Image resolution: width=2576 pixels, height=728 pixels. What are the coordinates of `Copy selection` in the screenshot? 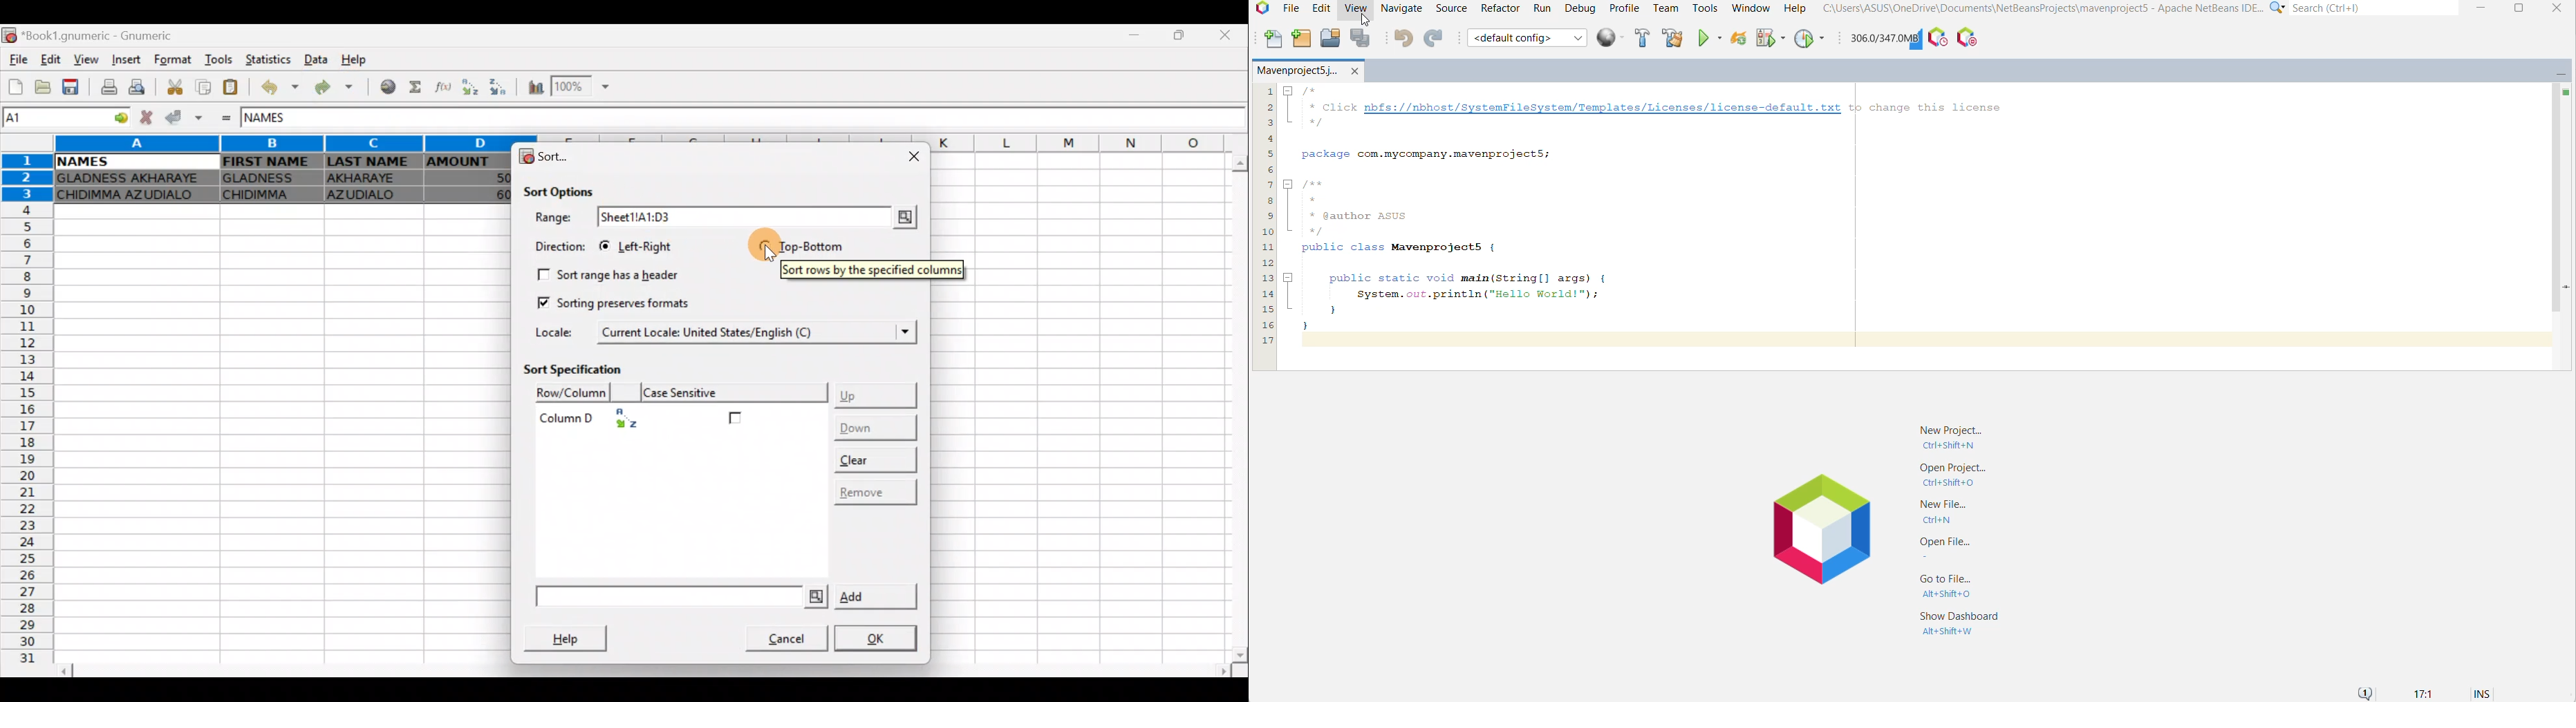 It's located at (203, 88).